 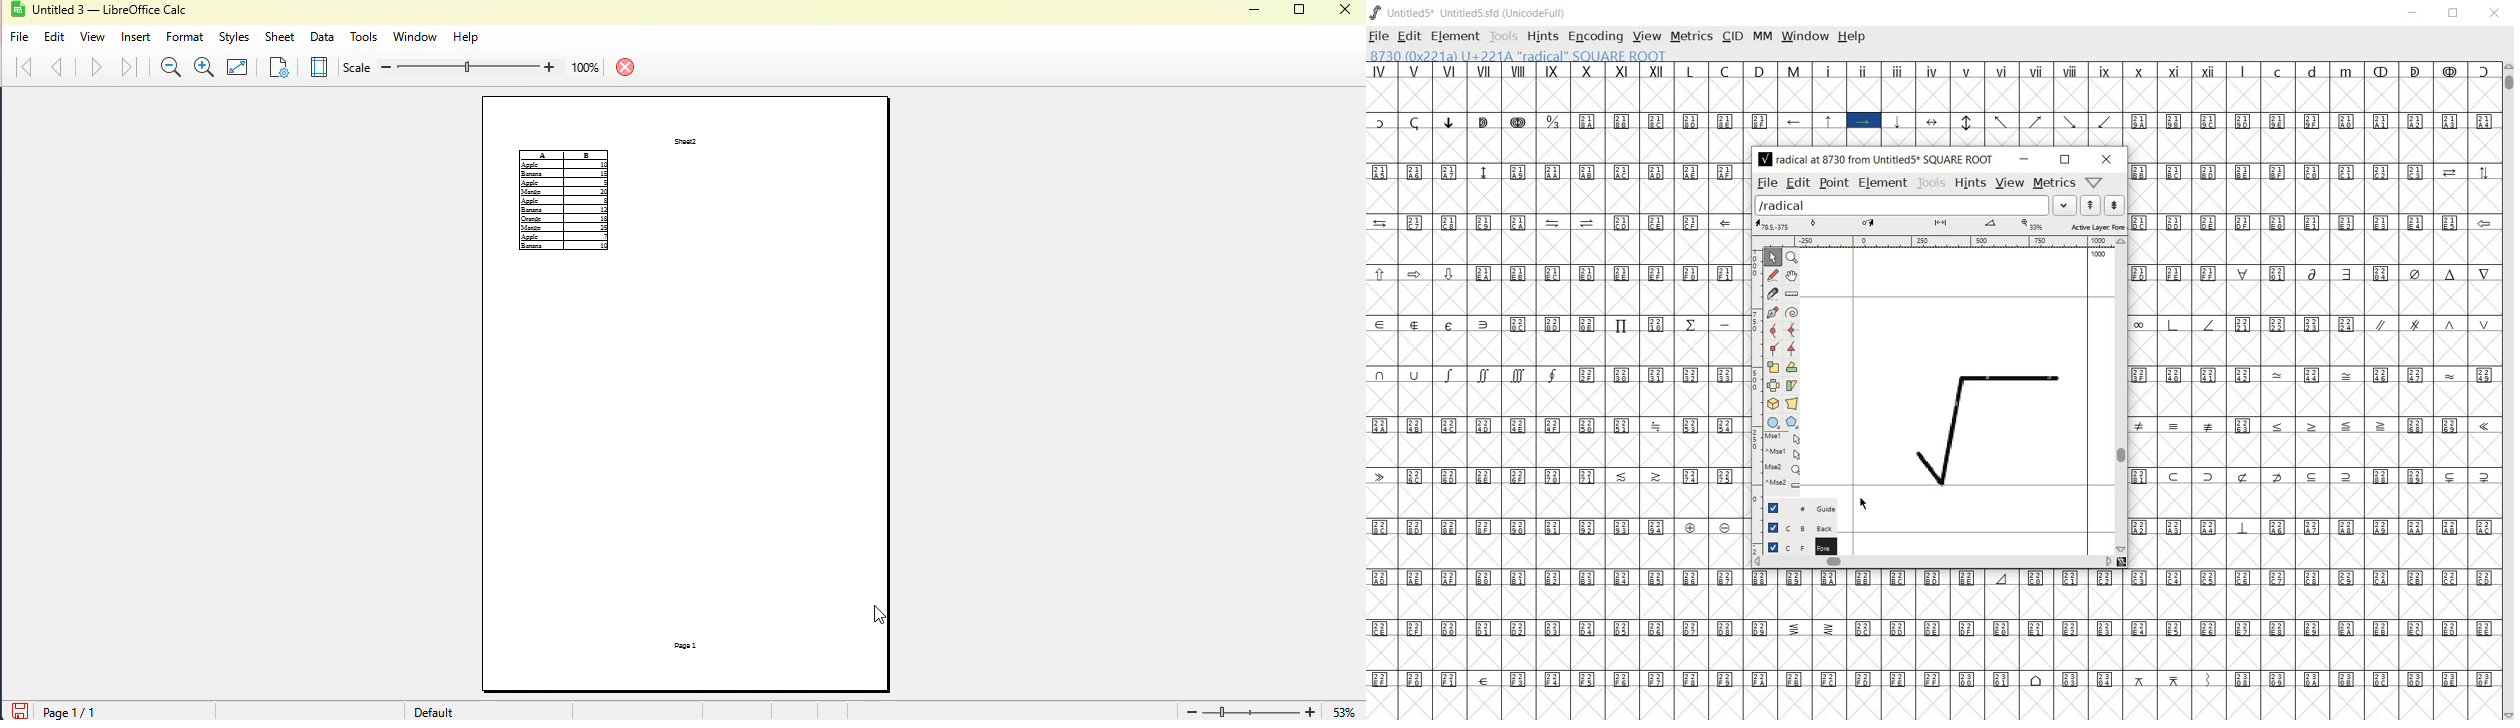 What do you see at coordinates (1771, 312) in the screenshot?
I see `add a point, then drag out its control points` at bounding box center [1771, 312].